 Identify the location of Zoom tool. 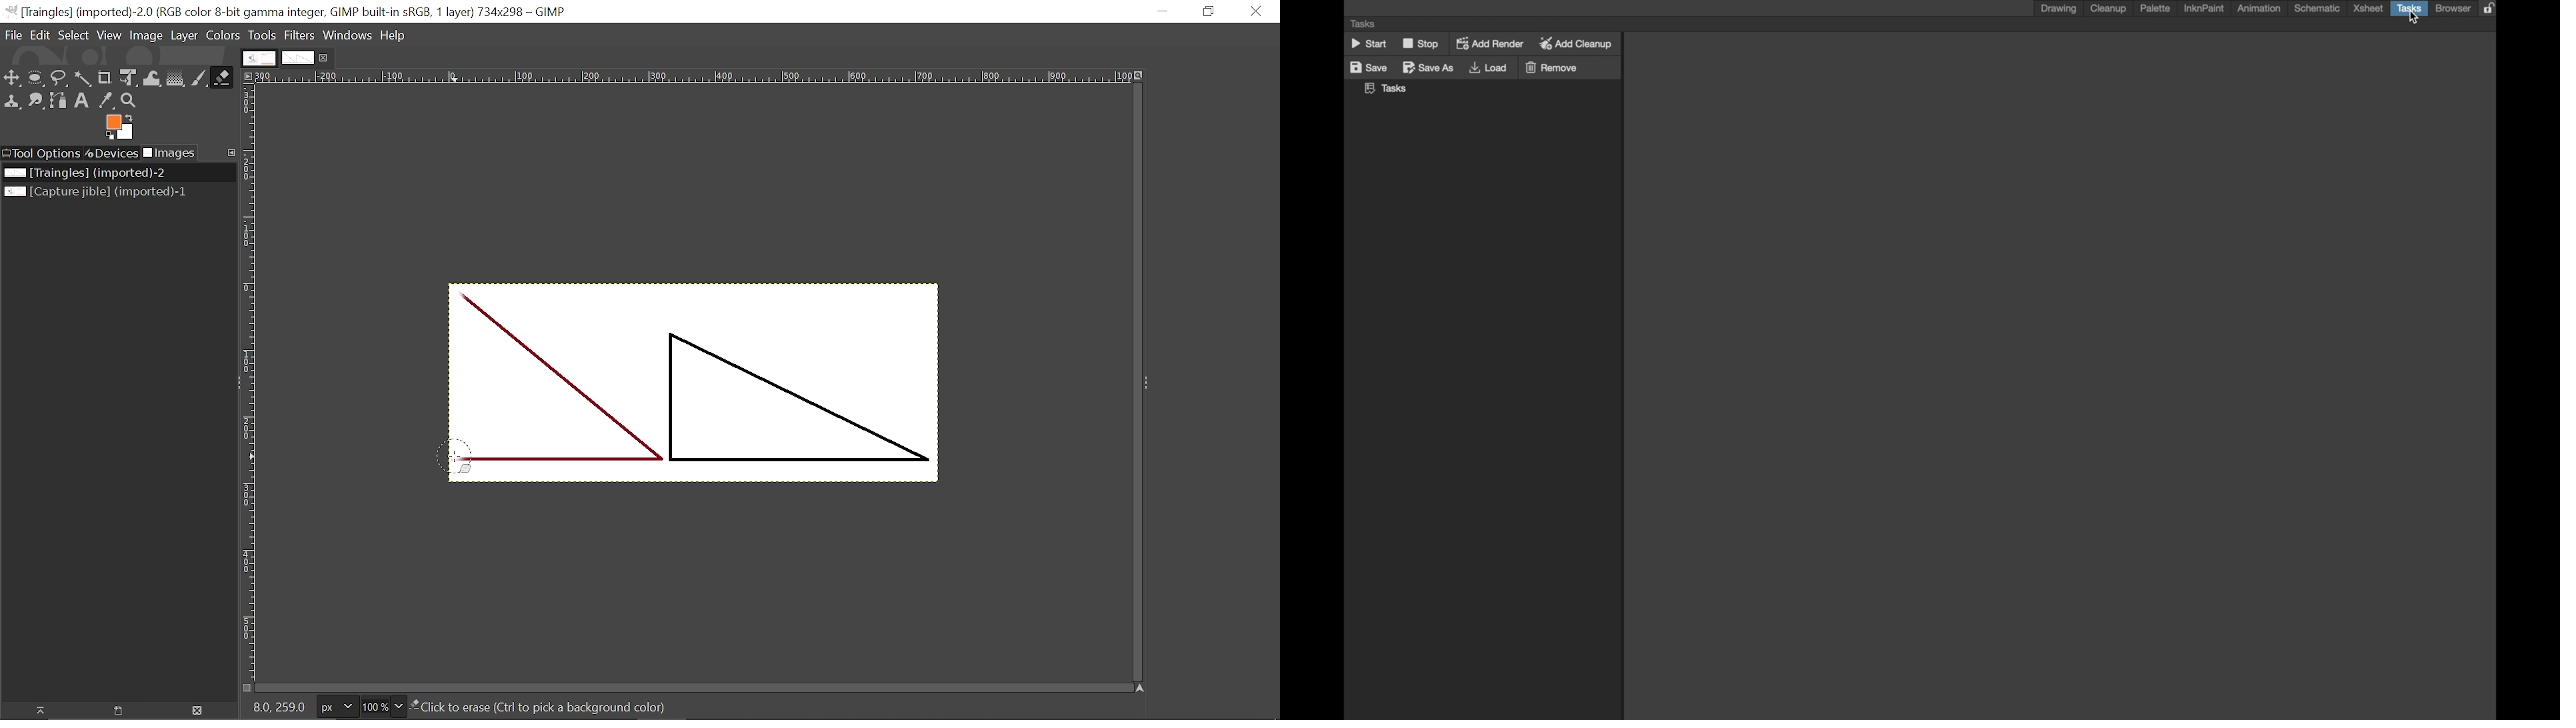
(128, 101).